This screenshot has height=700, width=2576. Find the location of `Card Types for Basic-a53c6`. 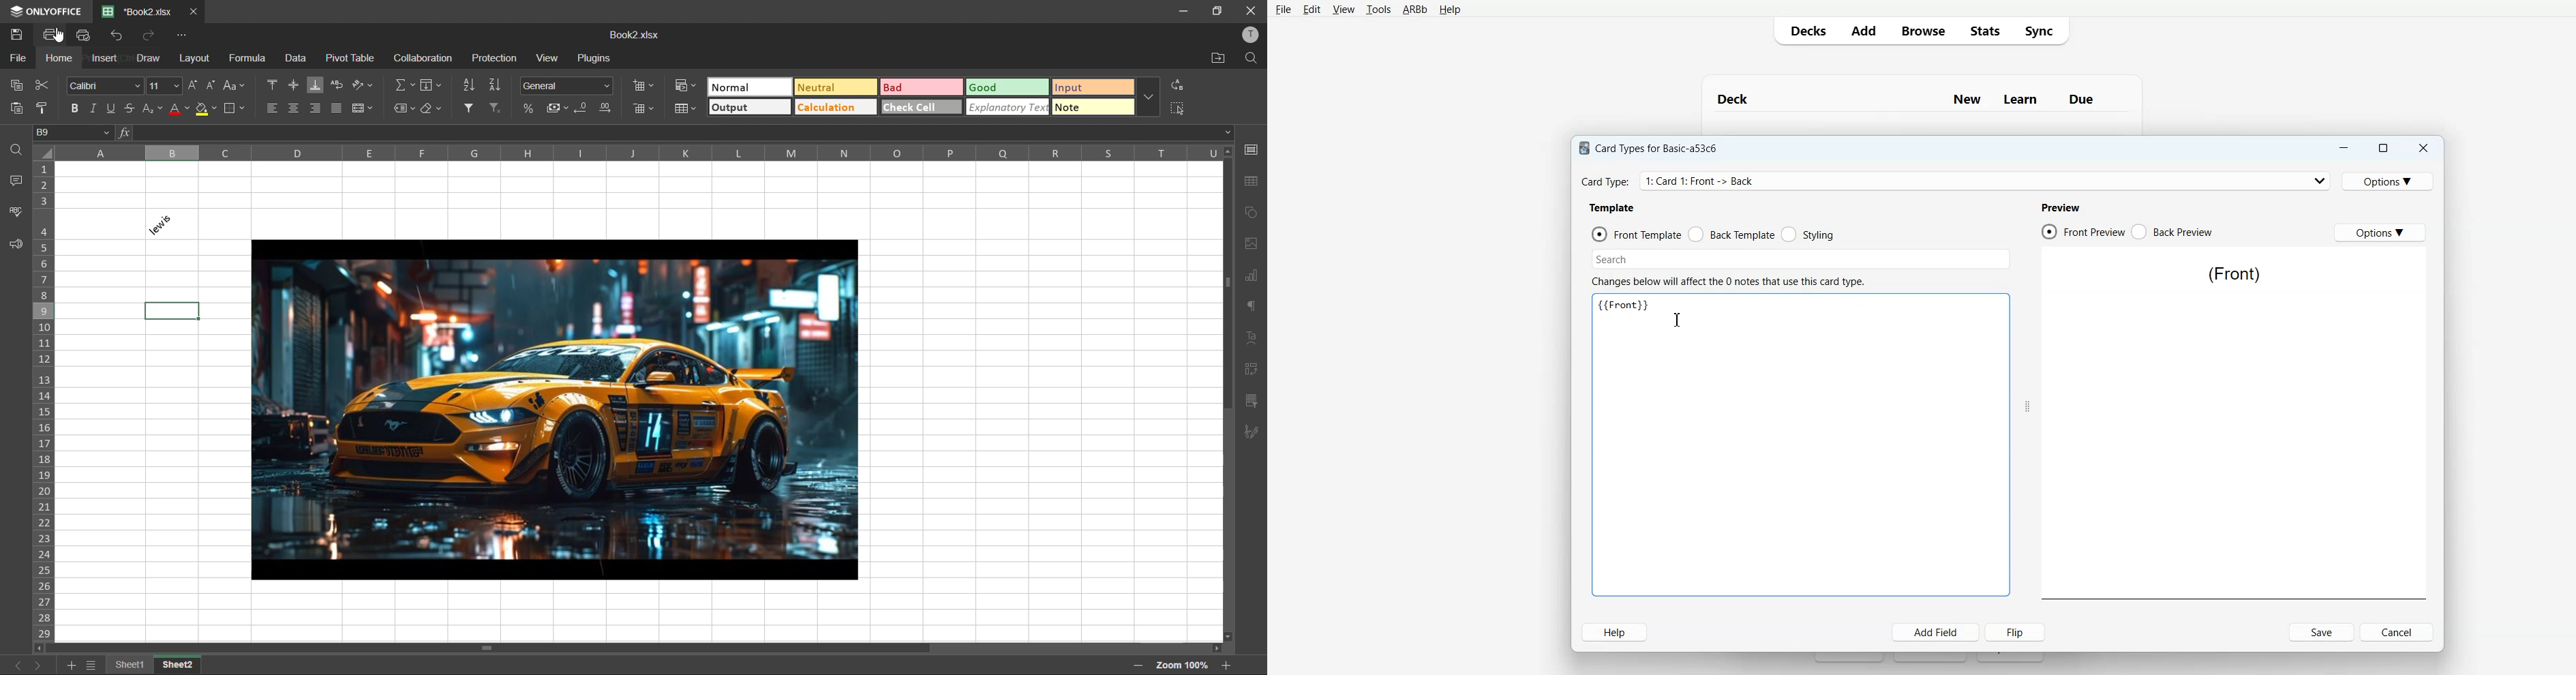

Card Types for Basic-a53c6 is located at coordinates (1649, 147).